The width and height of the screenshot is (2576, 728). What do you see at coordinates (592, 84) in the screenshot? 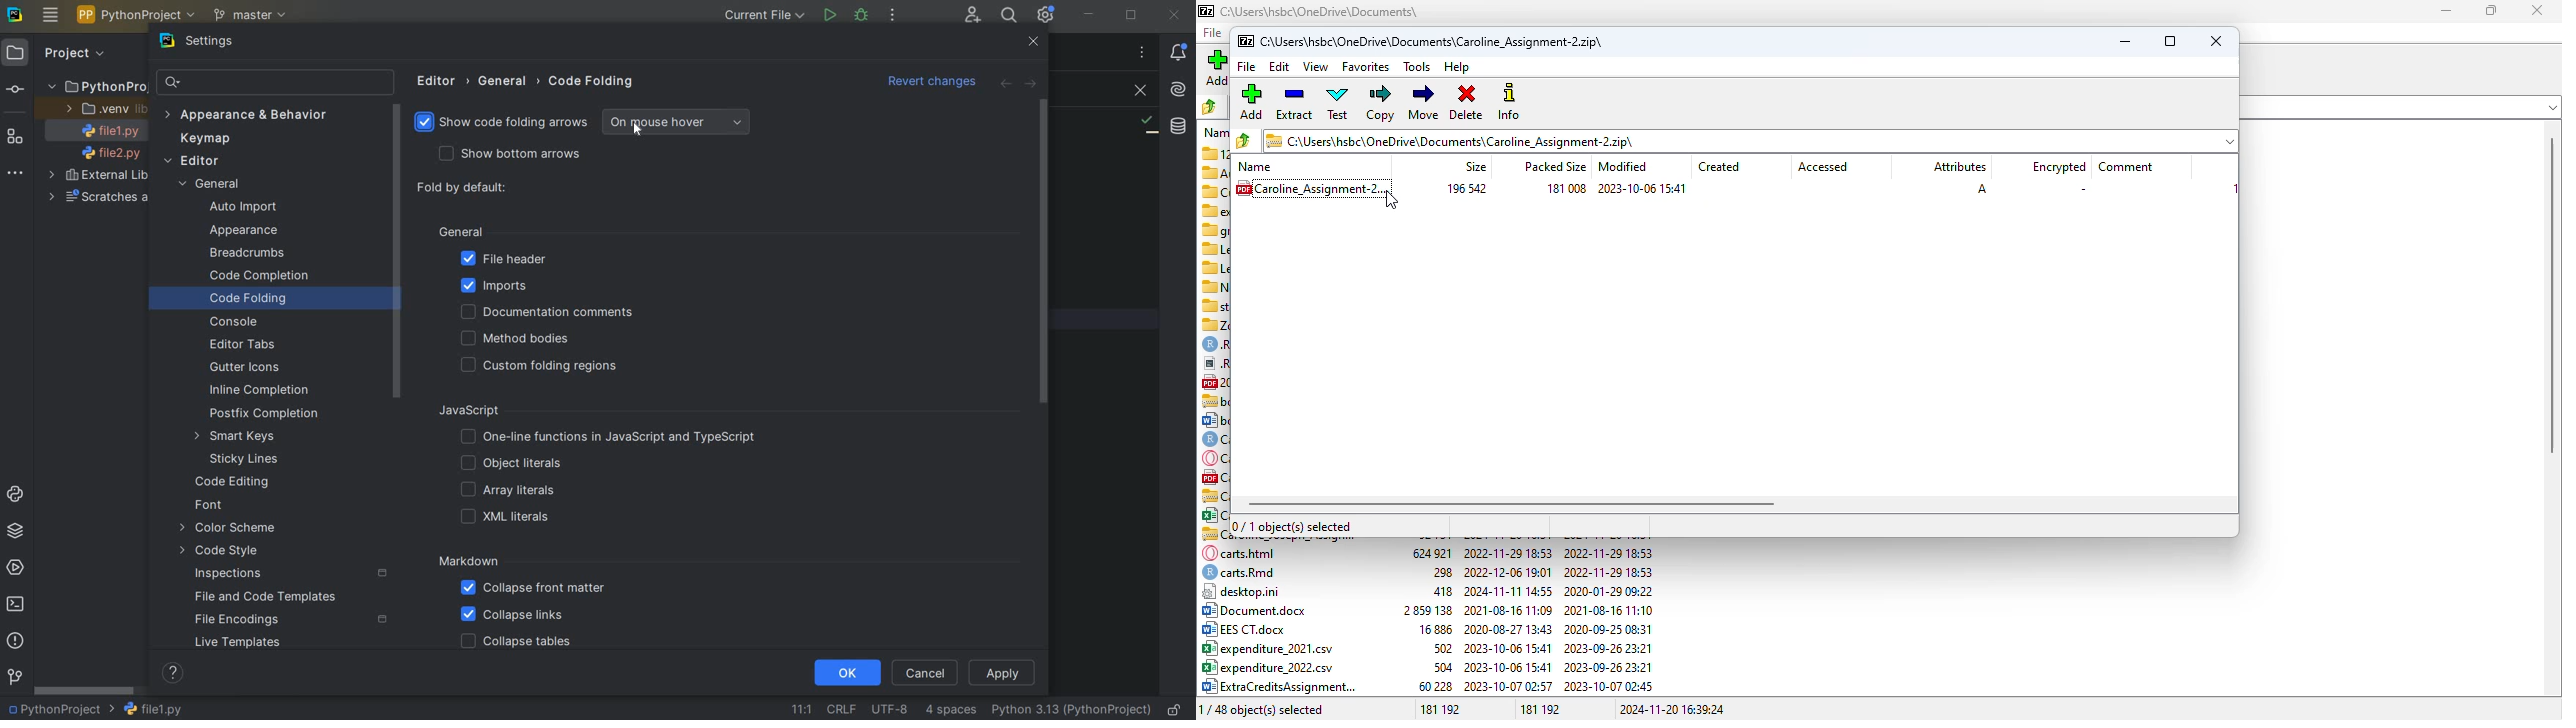
I see `CODE FOLDING` at bounding box center [592, 84].